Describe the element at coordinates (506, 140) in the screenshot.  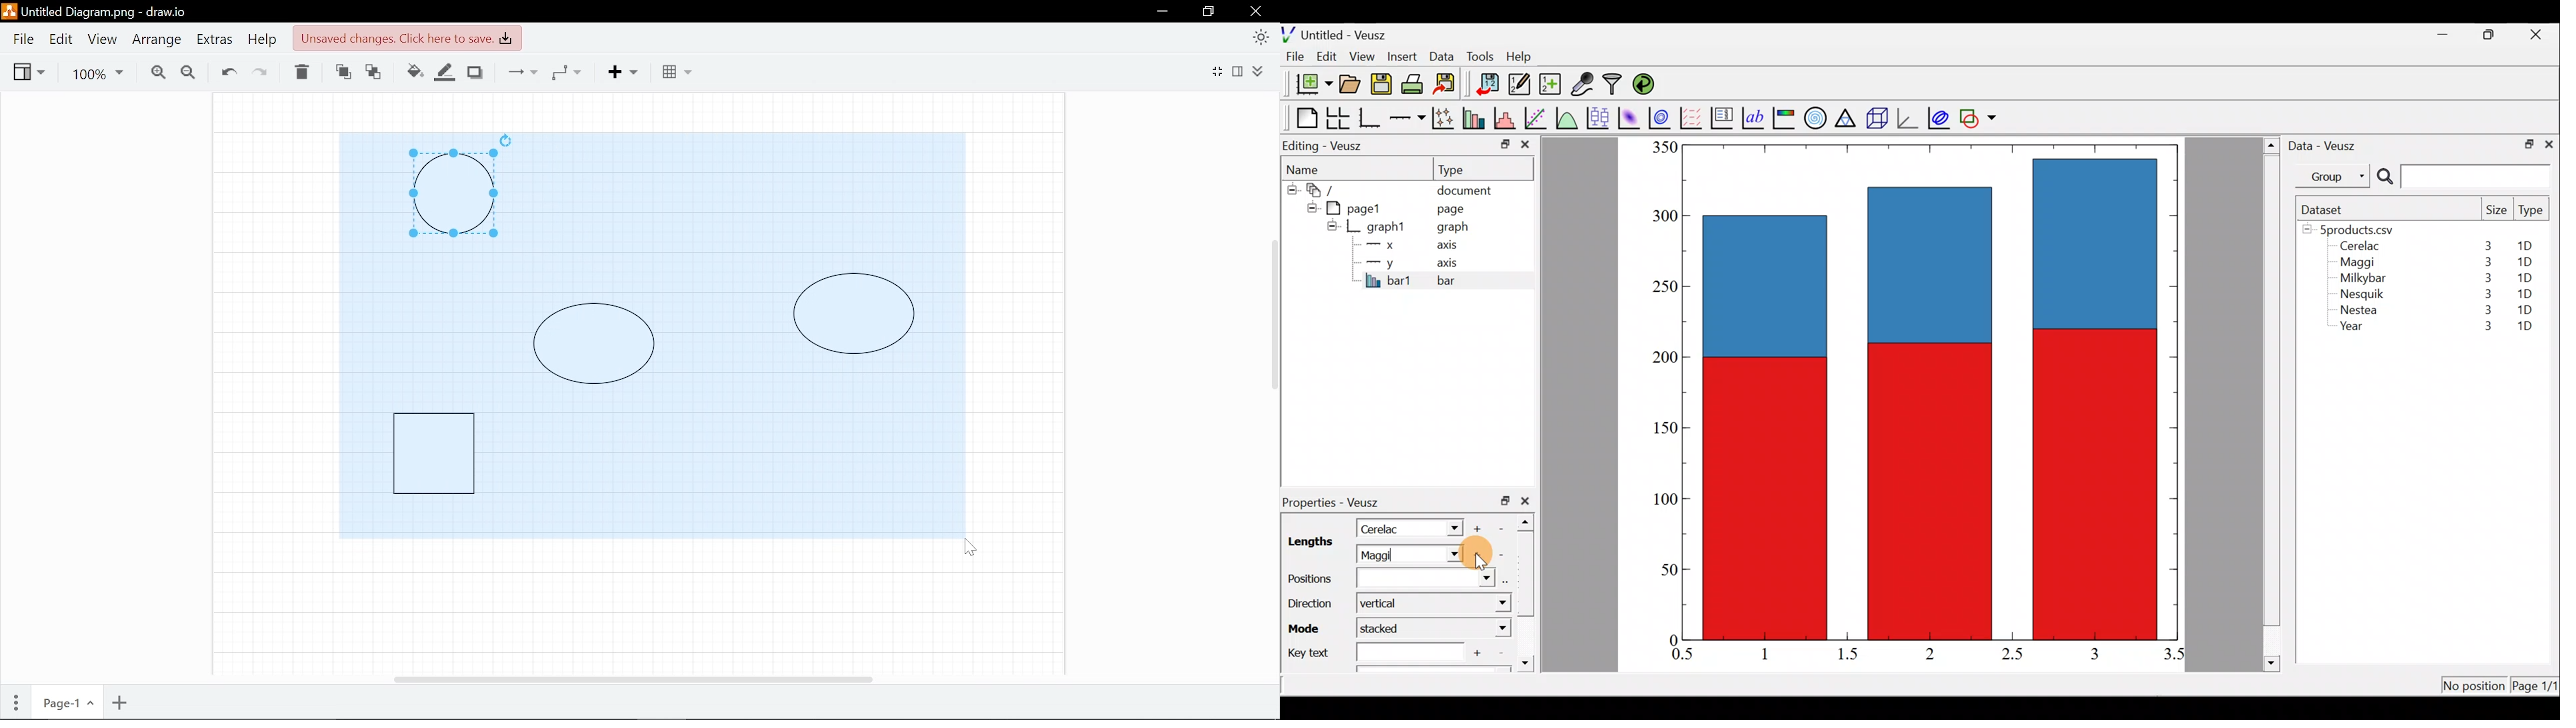
I see `Rotate` at that location.